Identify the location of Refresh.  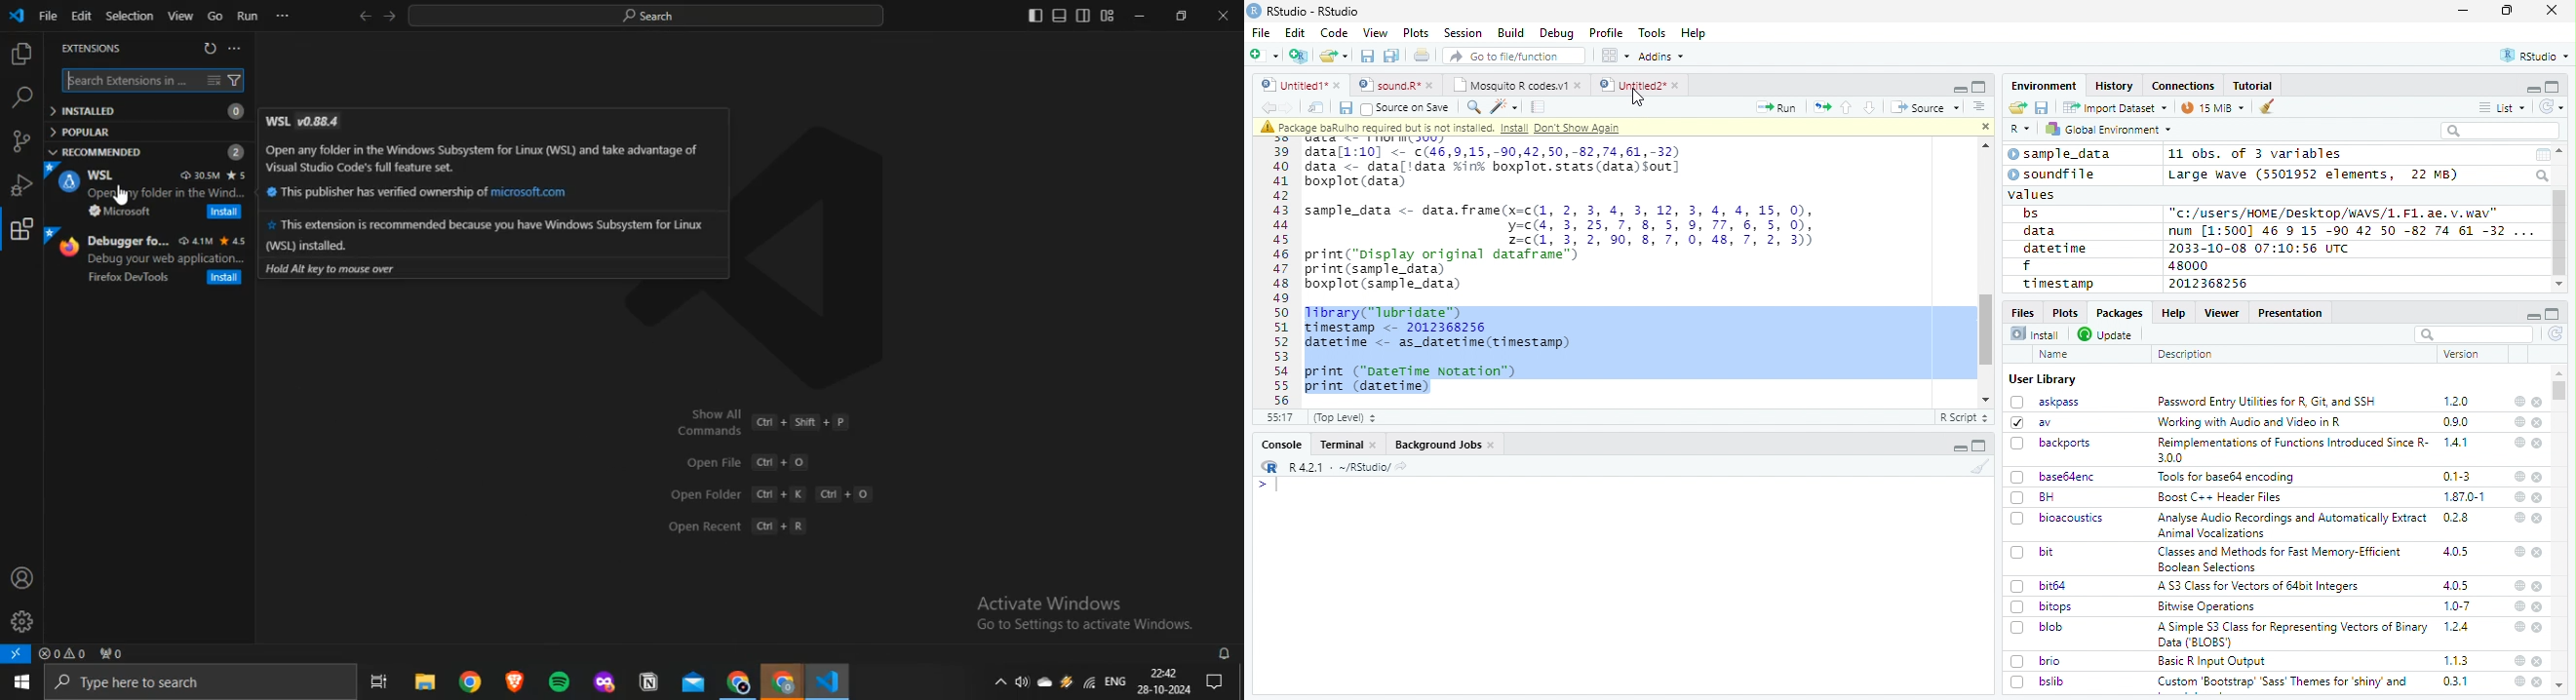
(2556, 335).